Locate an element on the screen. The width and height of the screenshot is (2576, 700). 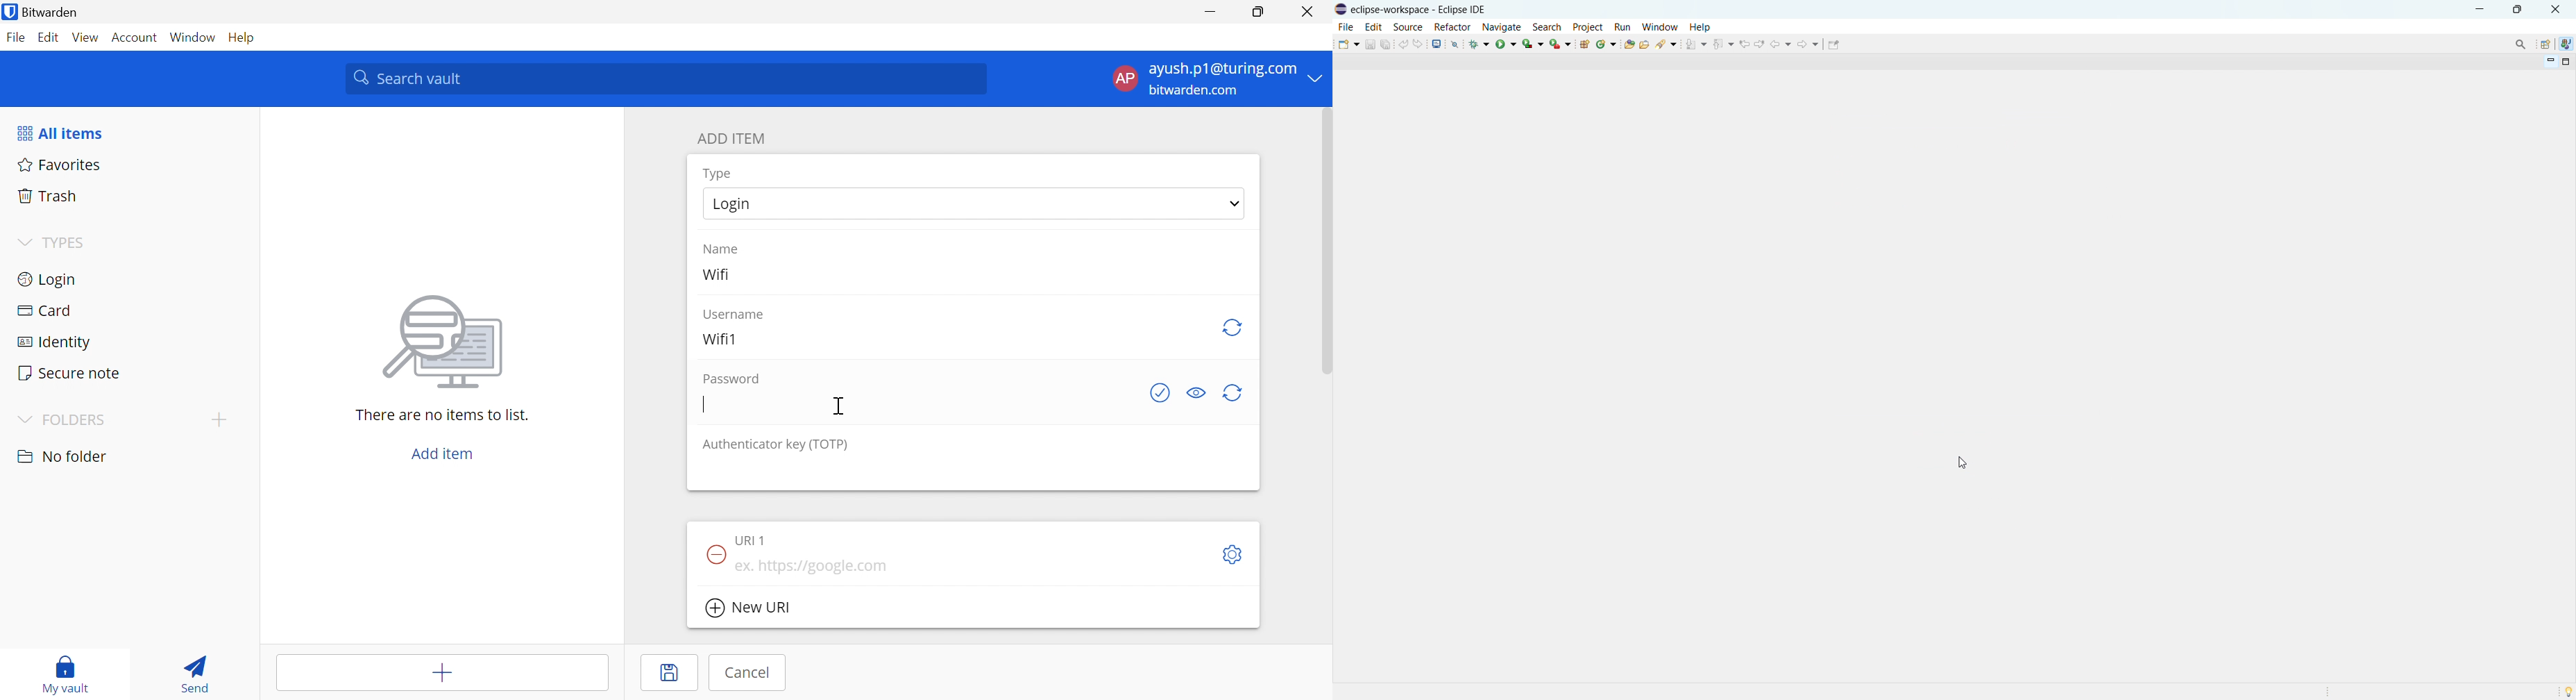
Regenerate password is located at coordinates (1234, 394).